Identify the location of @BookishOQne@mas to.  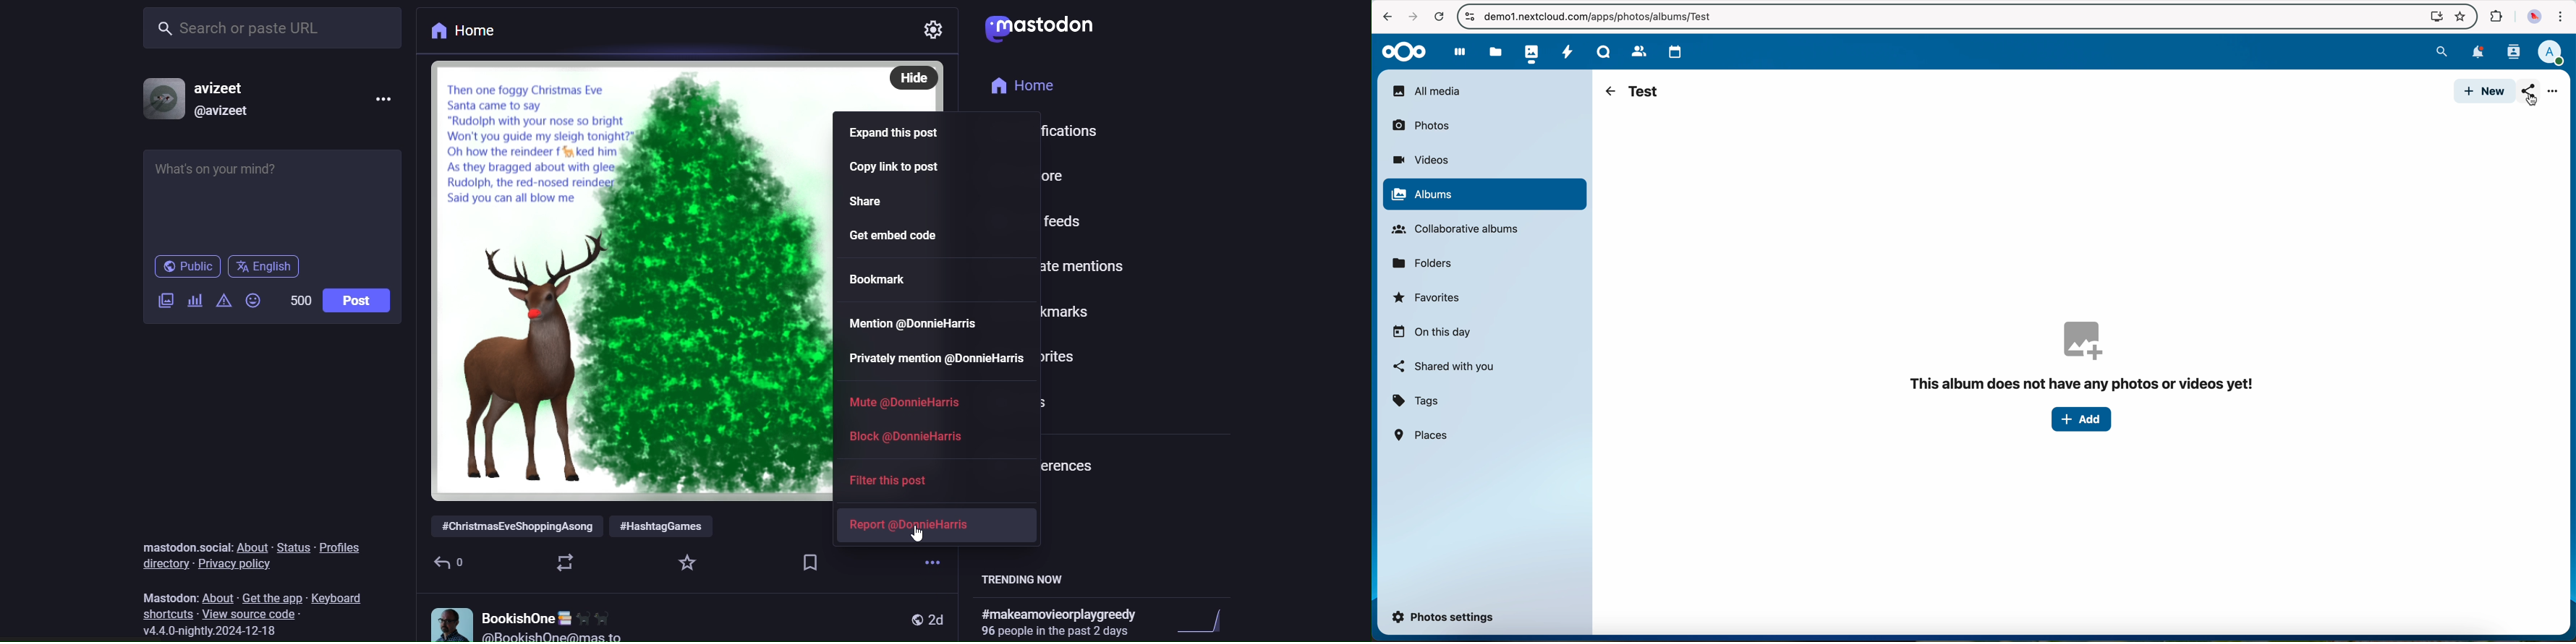
(556, 635).